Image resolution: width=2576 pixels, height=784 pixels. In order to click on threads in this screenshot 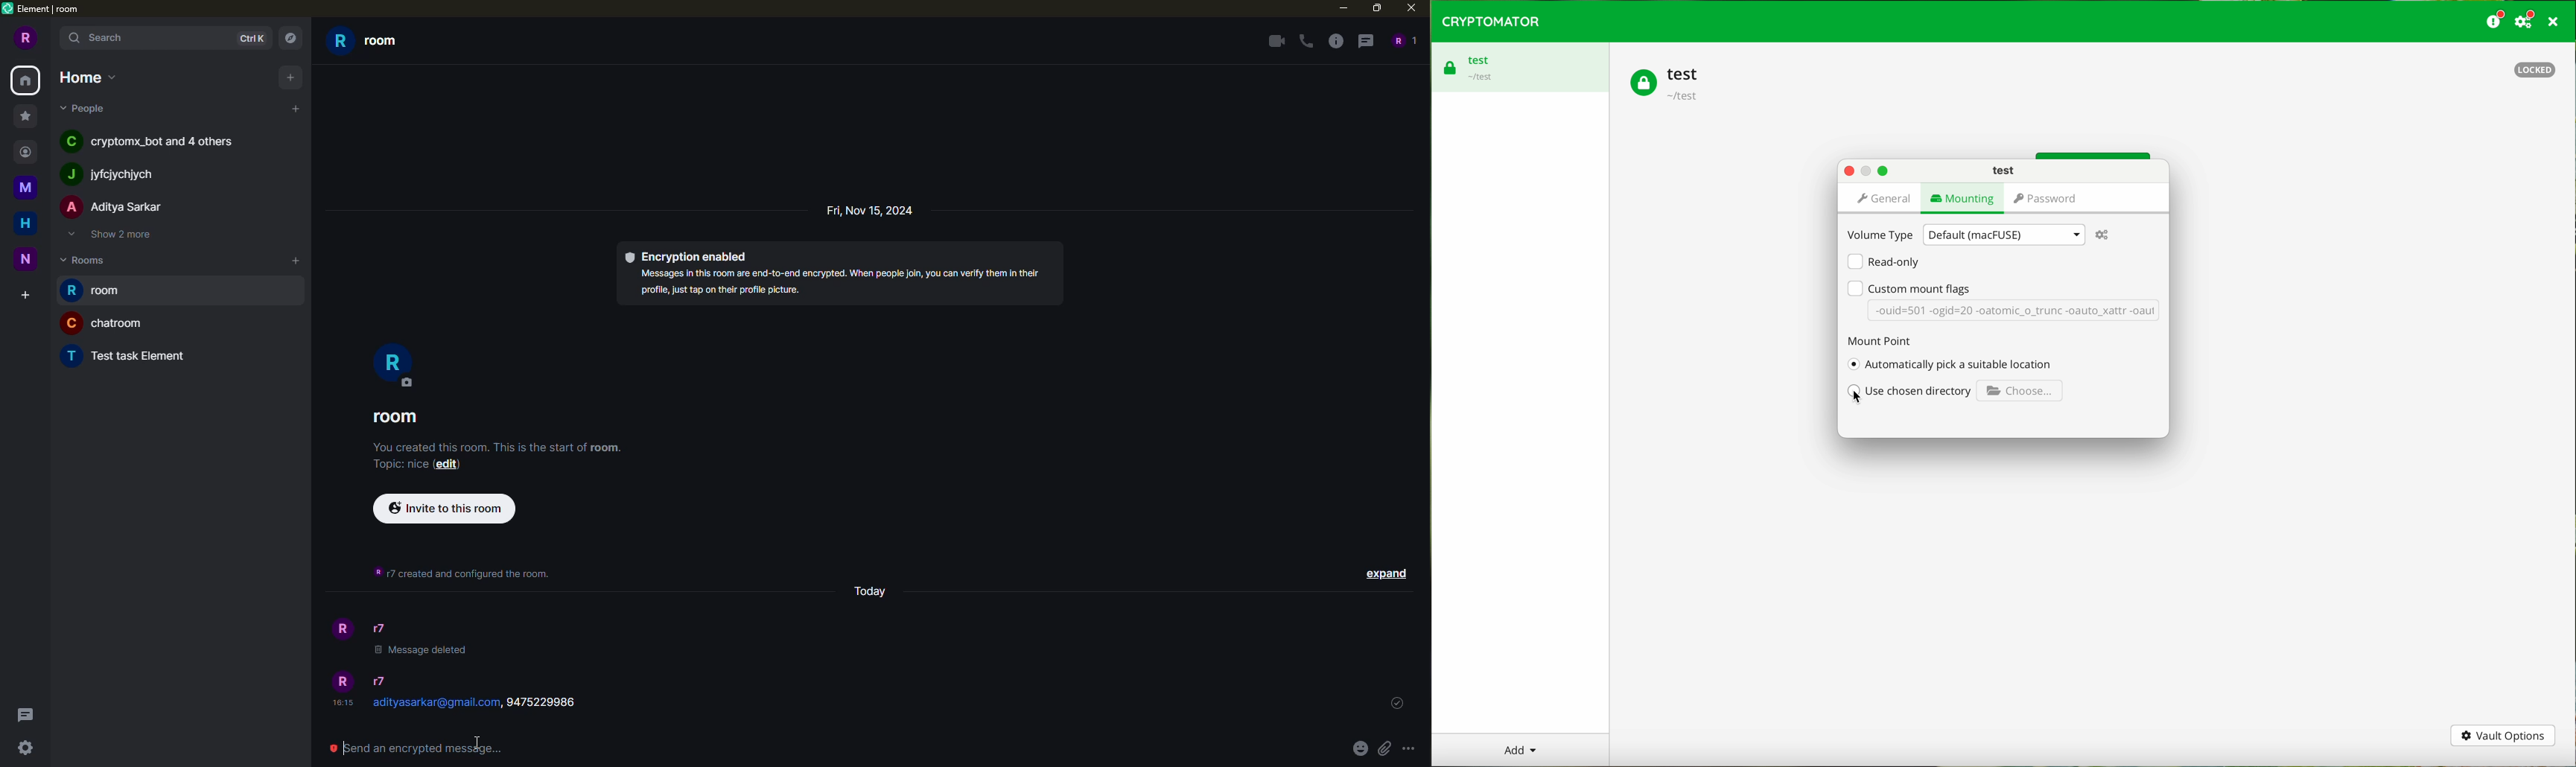, I will do `click(1365, 40)`.